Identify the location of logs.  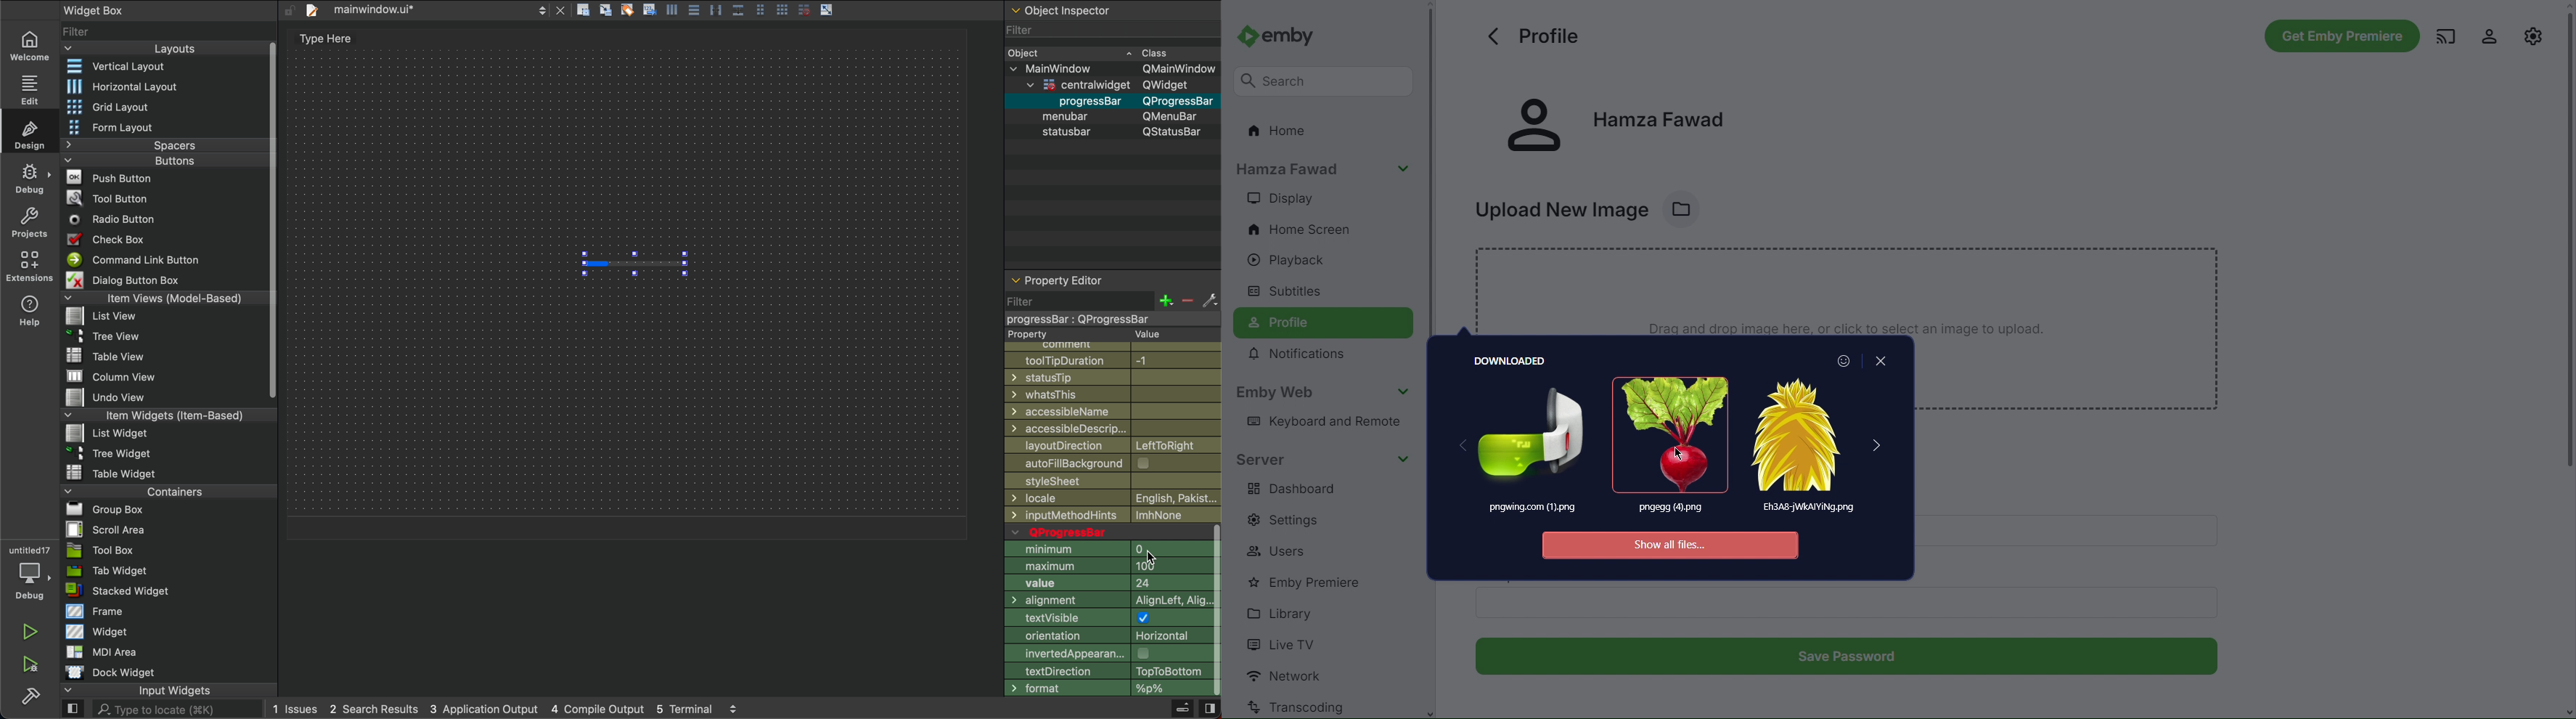
(506, 710).